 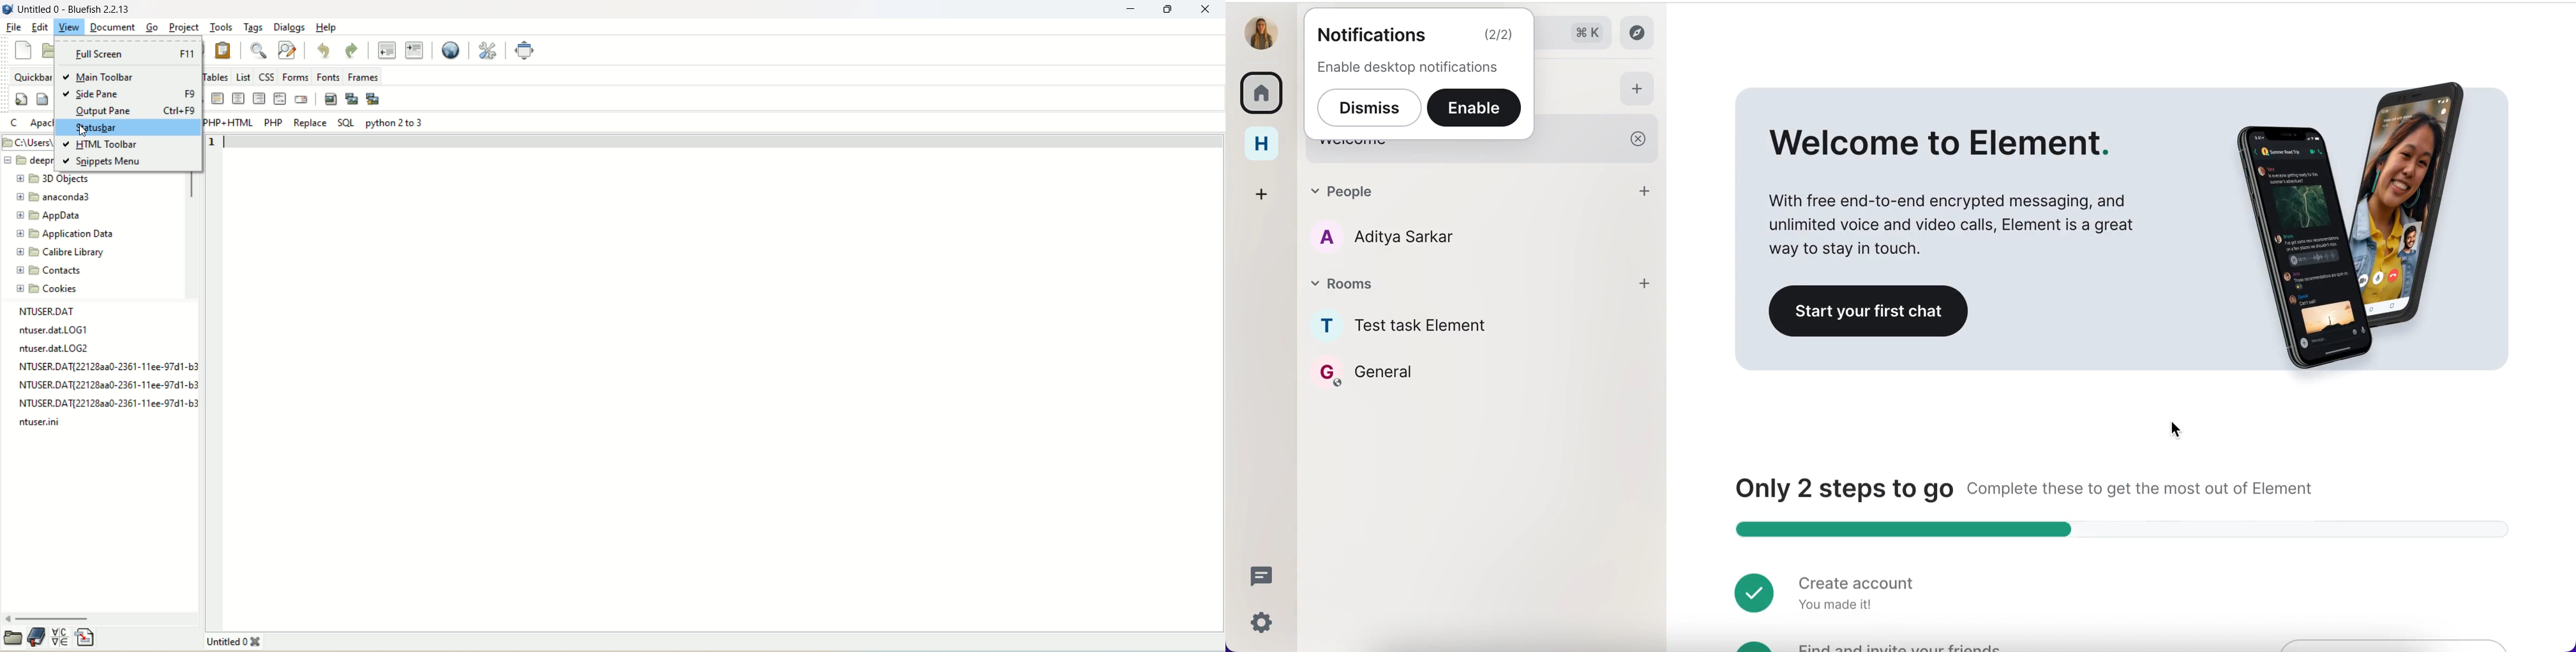 What do you see at coordinates (8, 10) in the screenshot?
I see `logo` at bounding box center [8, 10].